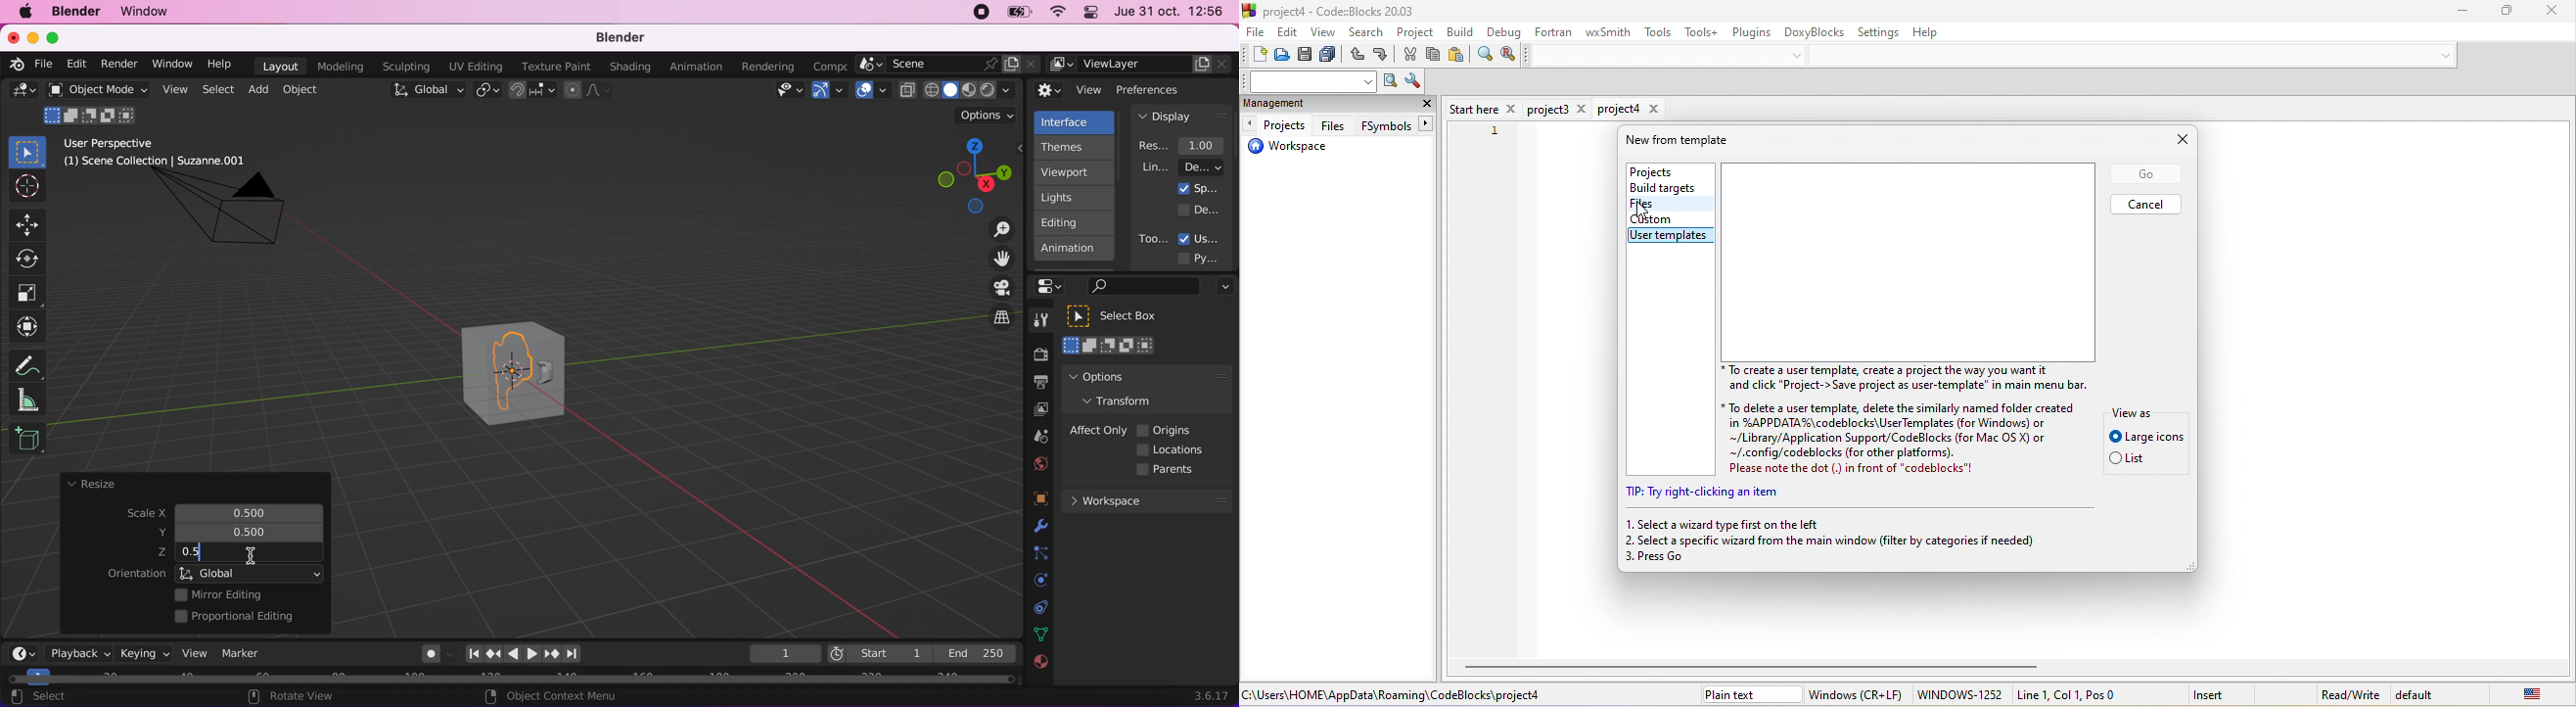  Describe the element at coordinates (1040, 667) in the screenshot. I see `texture` at that location.